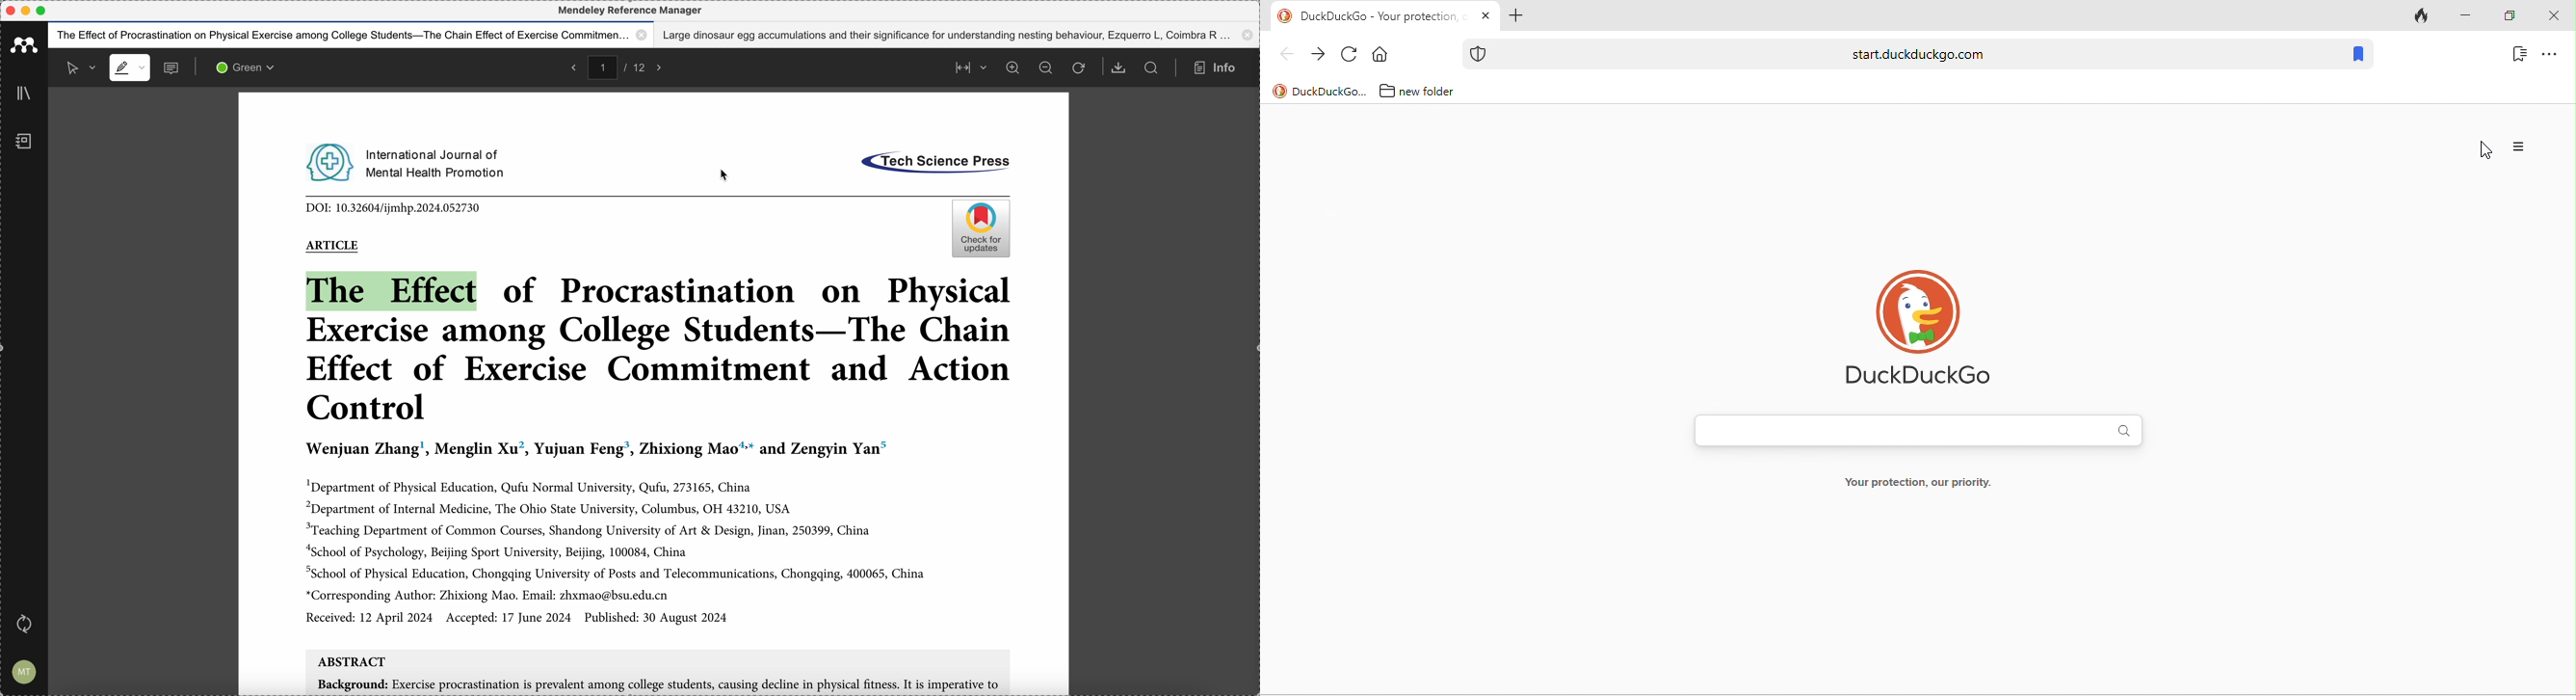  I want to click on Mendeley reference manager, so click(630, 11).